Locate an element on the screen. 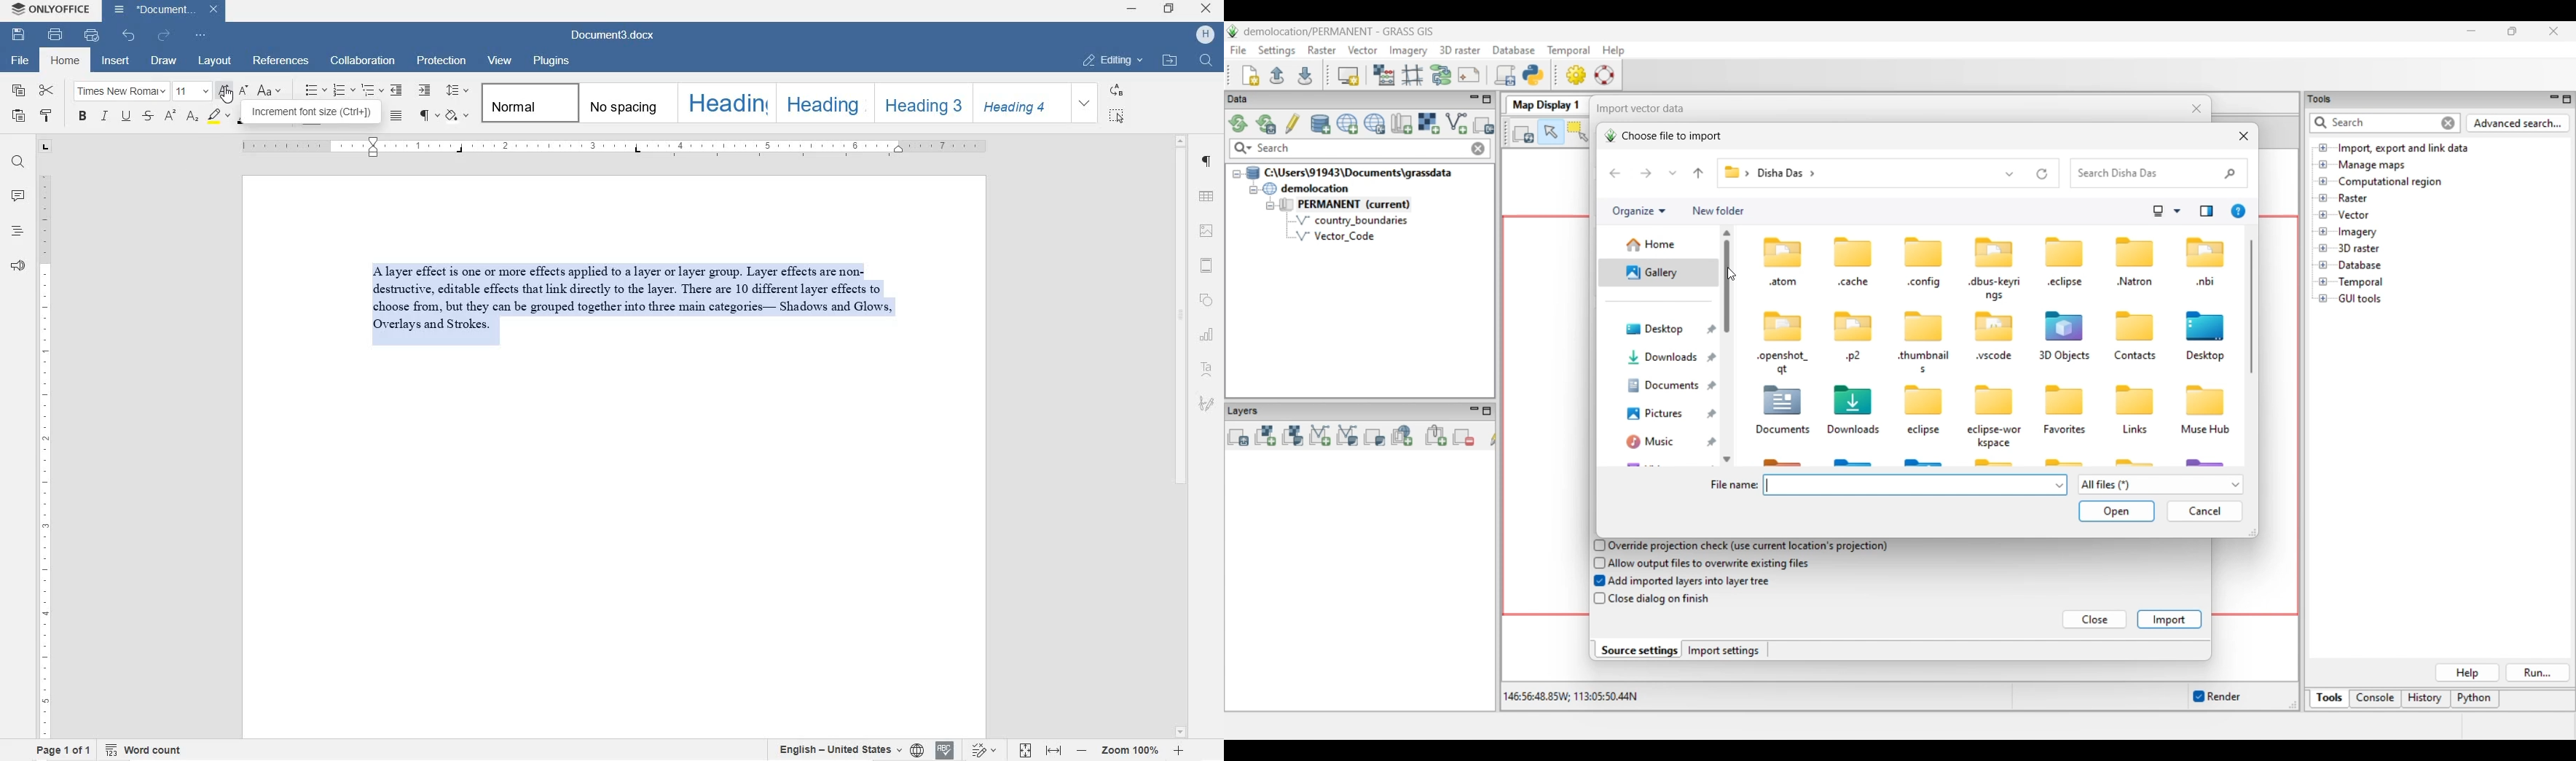 Image resolution: width=2576 pixels, height=784 pixels. INCREASE INDENT is located at coordinates (425, 91).